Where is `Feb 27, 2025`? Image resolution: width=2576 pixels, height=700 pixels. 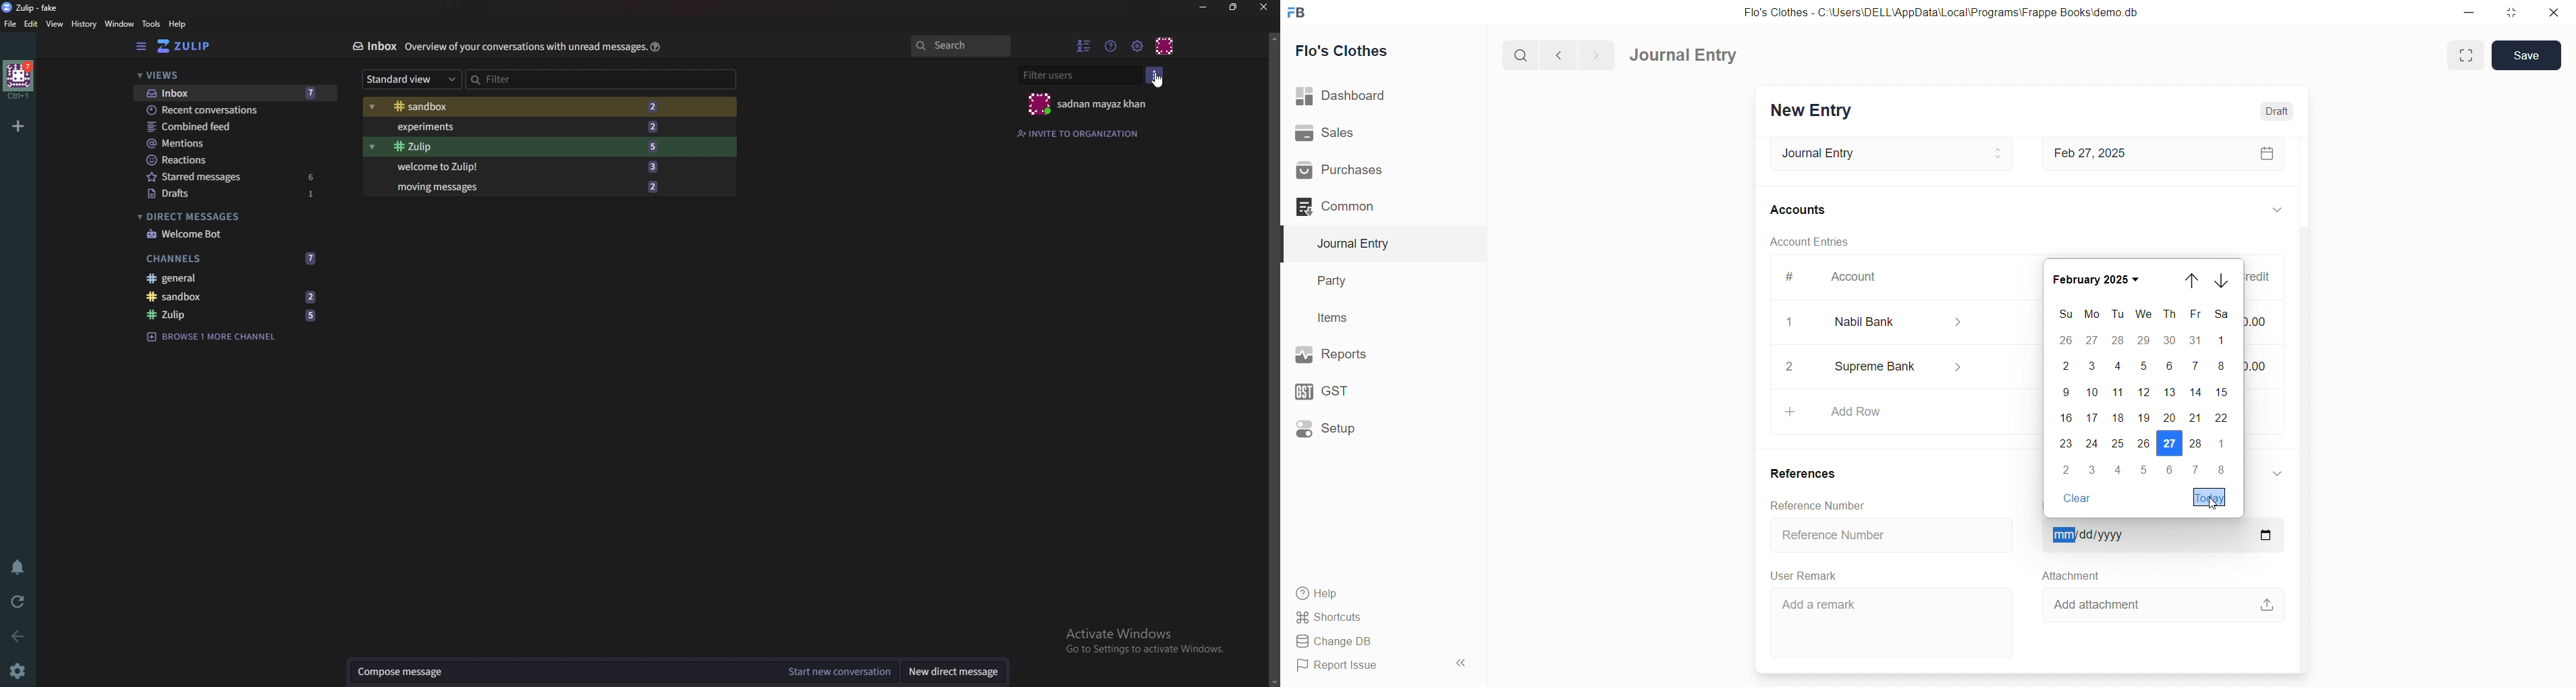 Feb 27, 2025 is located at coordinates (2164, 155).